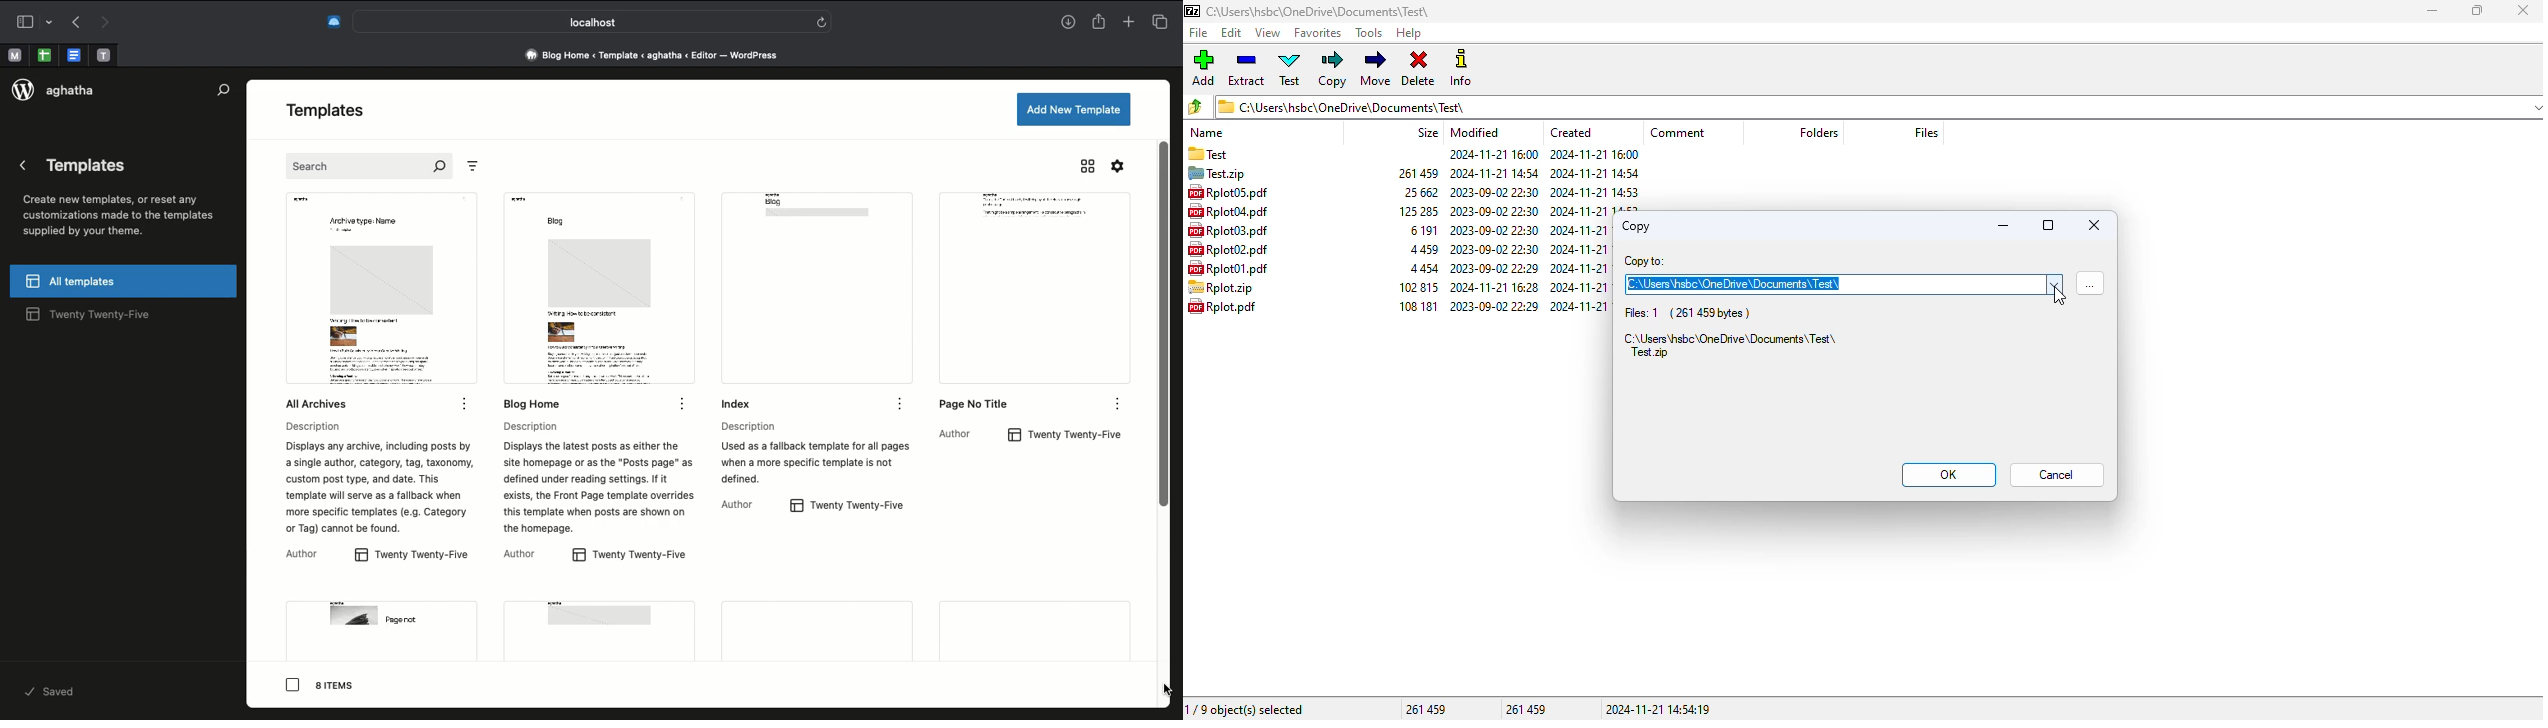 Image resolution: width=2548 pixels, height=728 pixels. Describe the element at coordinates (1227, 248) in the screenshot. I see `file name` at that location.